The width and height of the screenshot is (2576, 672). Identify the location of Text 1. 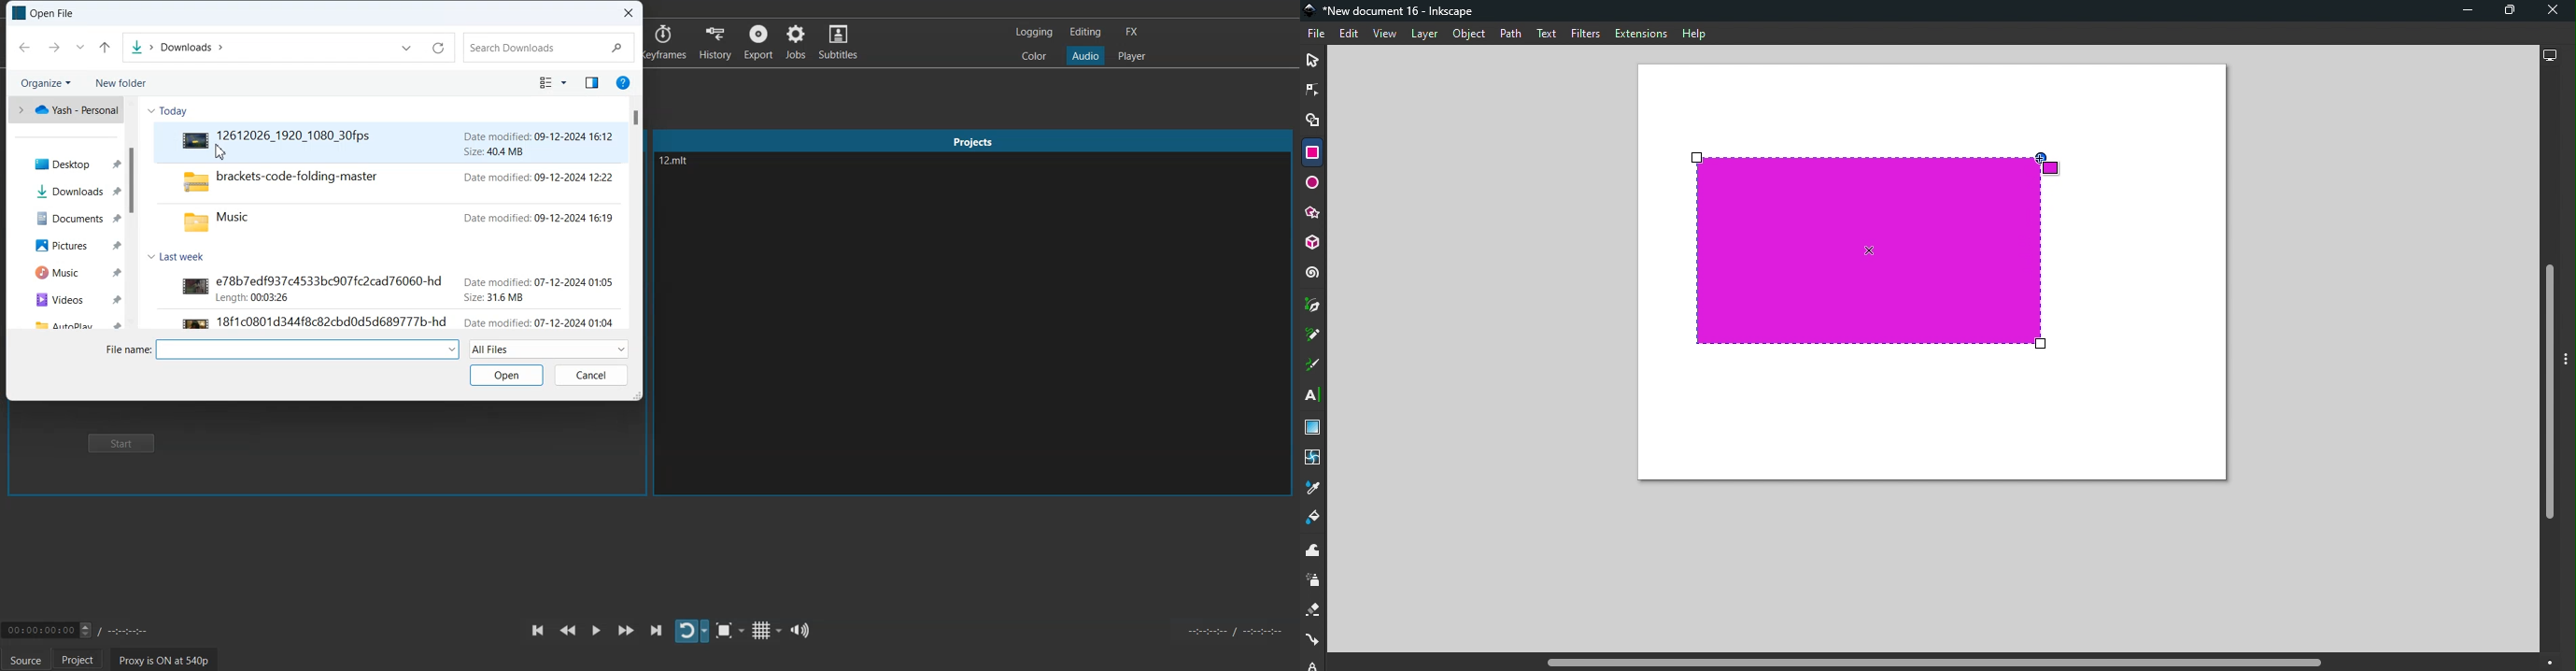
(44, 13).